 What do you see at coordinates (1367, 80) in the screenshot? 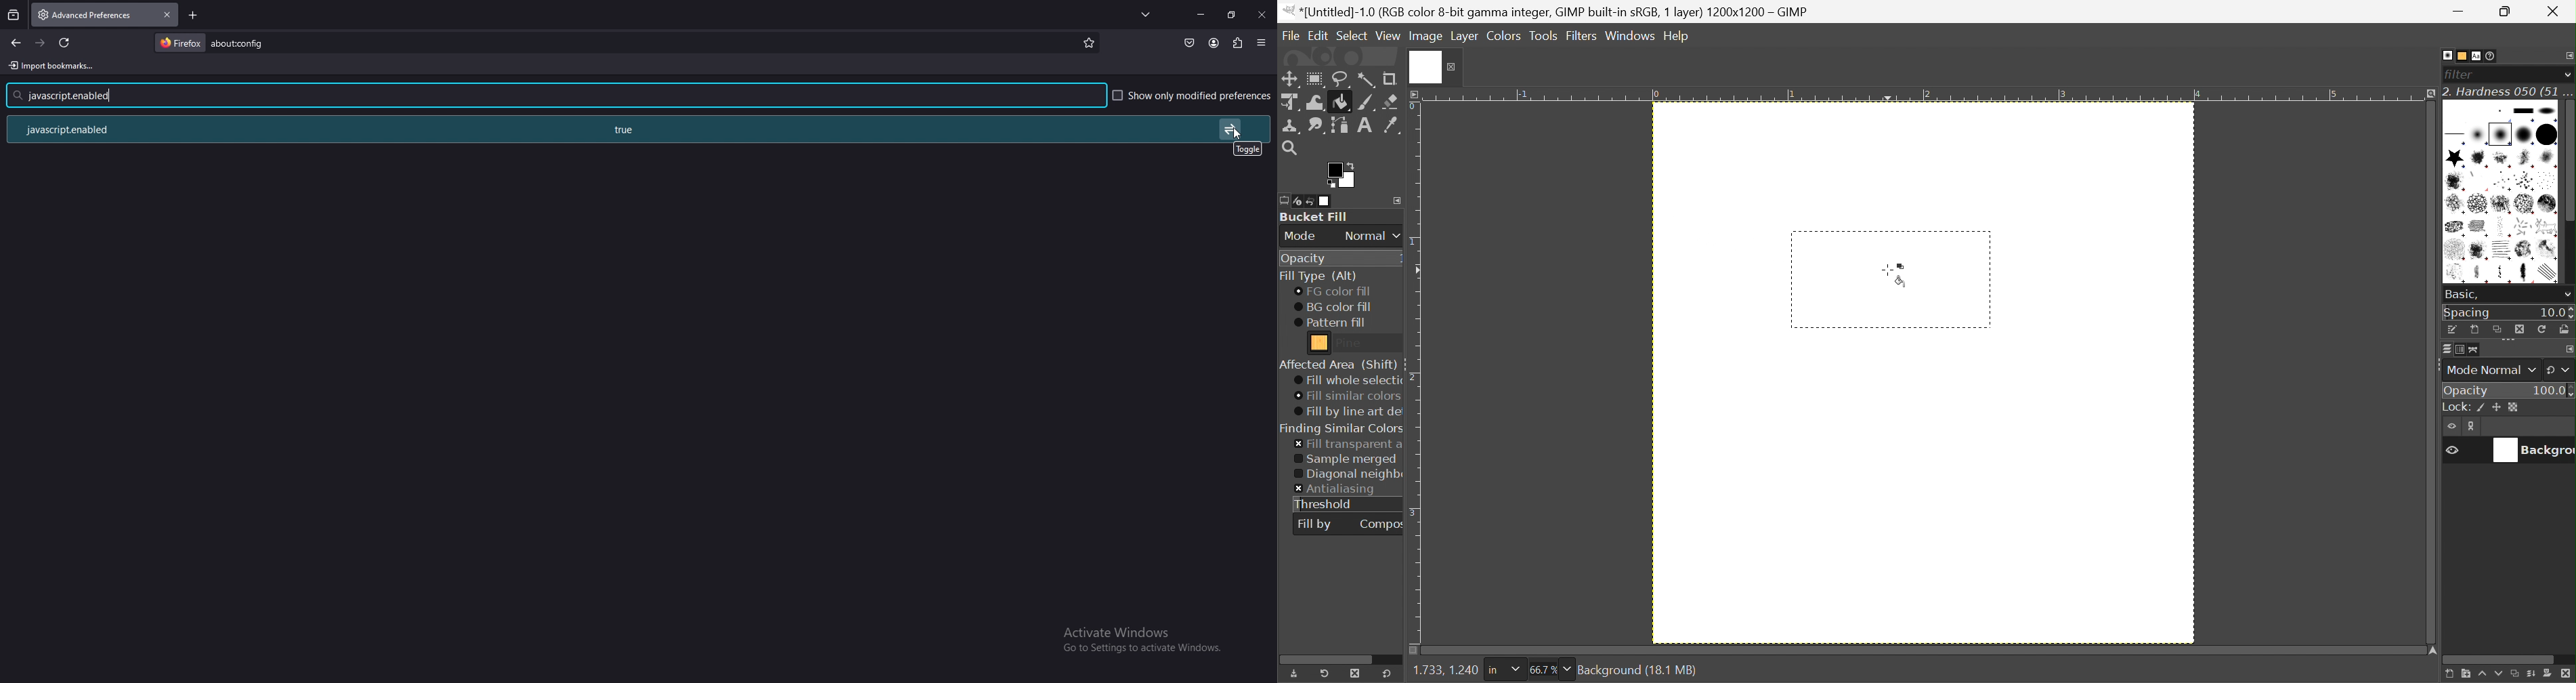
I see `Fuzzy Select Tool` at bounding box center [1367, 80].